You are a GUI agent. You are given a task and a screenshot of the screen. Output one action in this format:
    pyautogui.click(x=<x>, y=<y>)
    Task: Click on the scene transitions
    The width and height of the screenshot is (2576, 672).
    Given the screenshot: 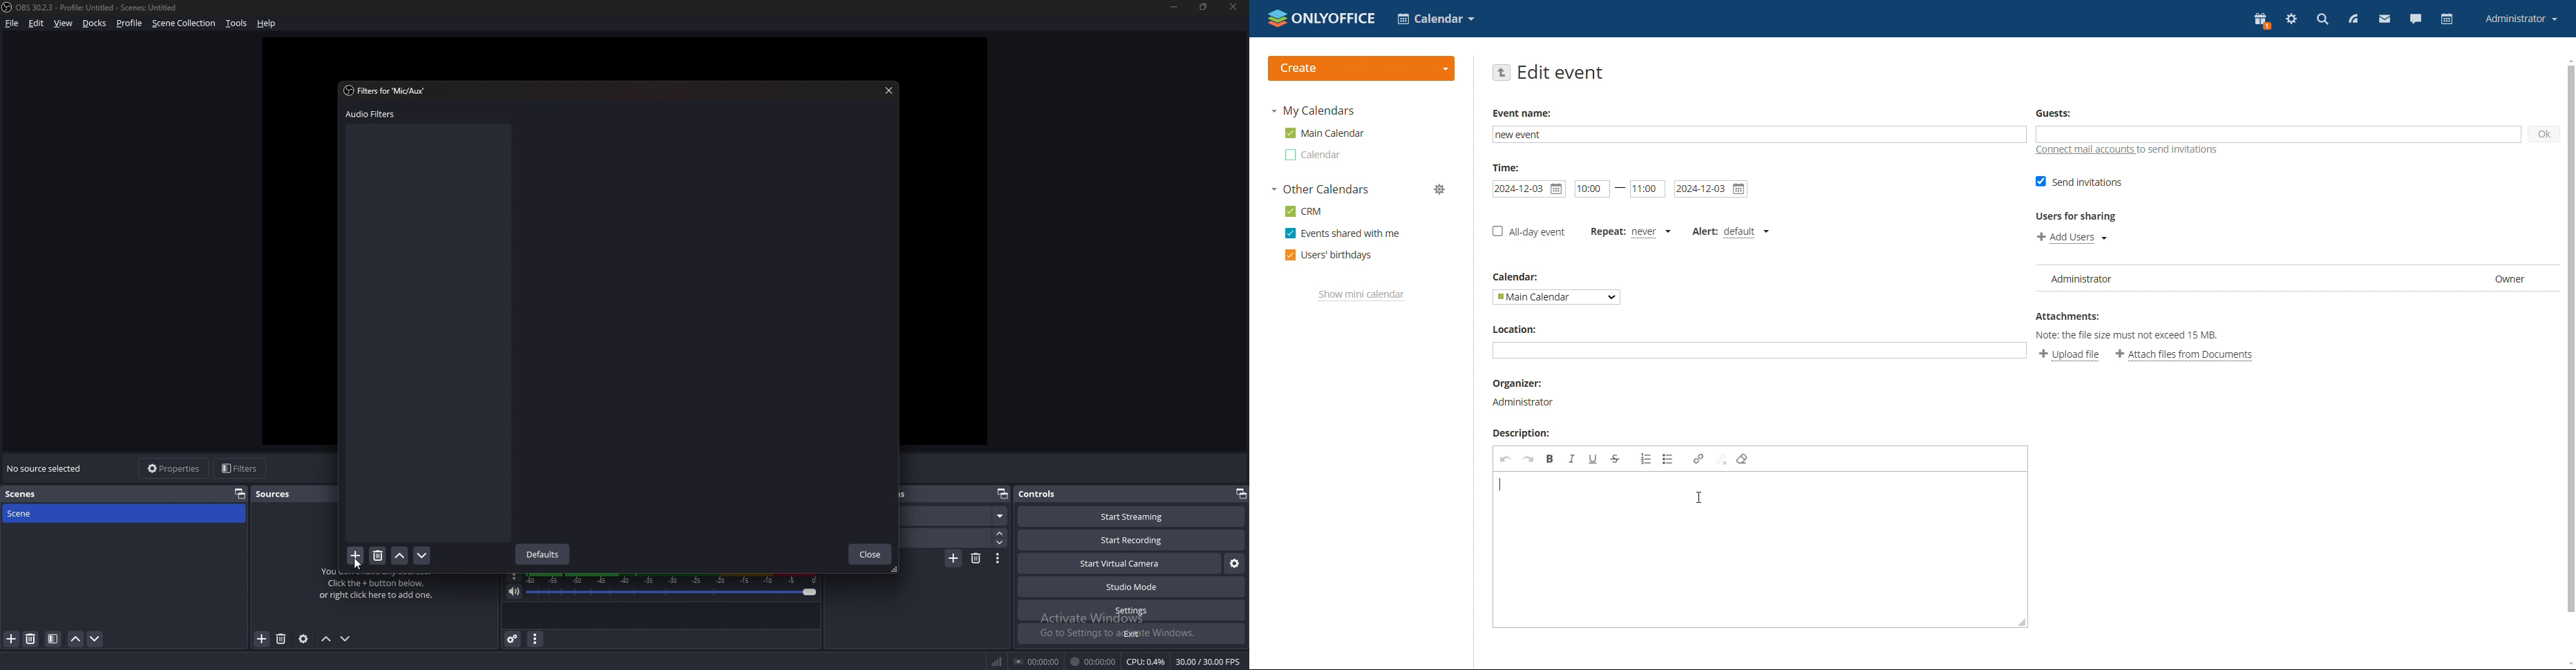 What is the action you would take?
    pyautogui.click(x=944, y=493)
    